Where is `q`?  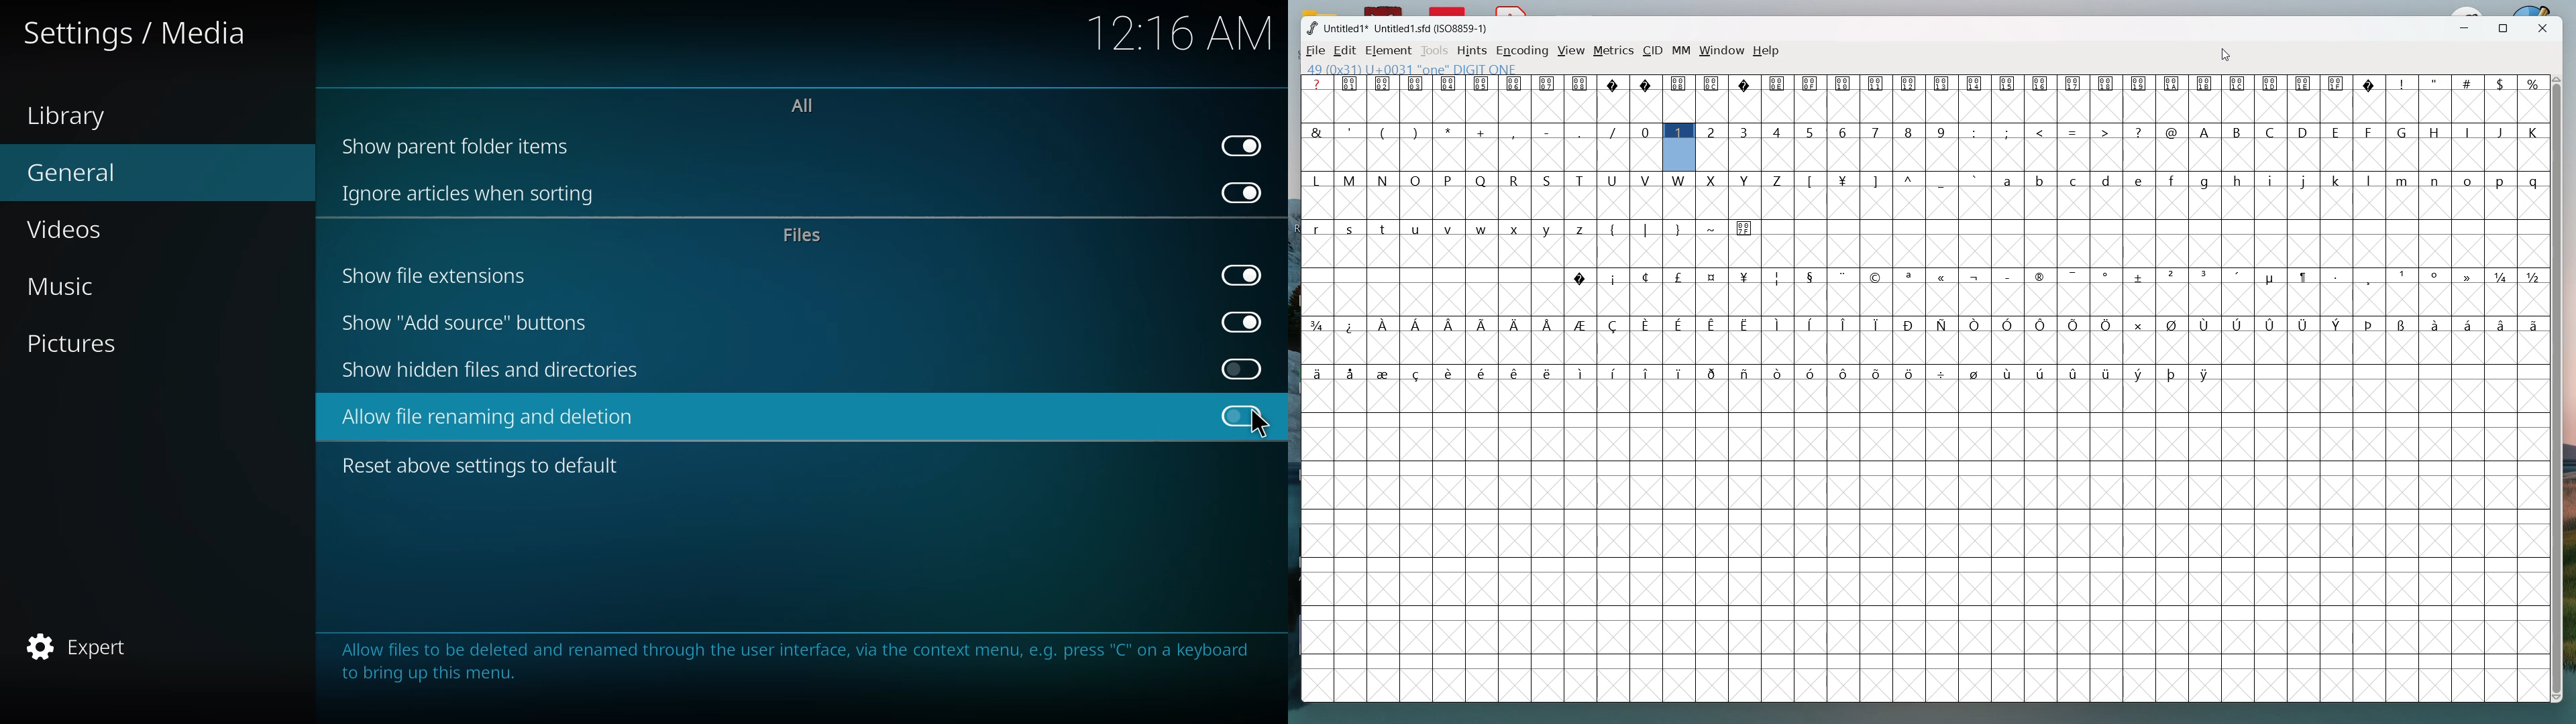
q is located at coordinates (2534, 180).